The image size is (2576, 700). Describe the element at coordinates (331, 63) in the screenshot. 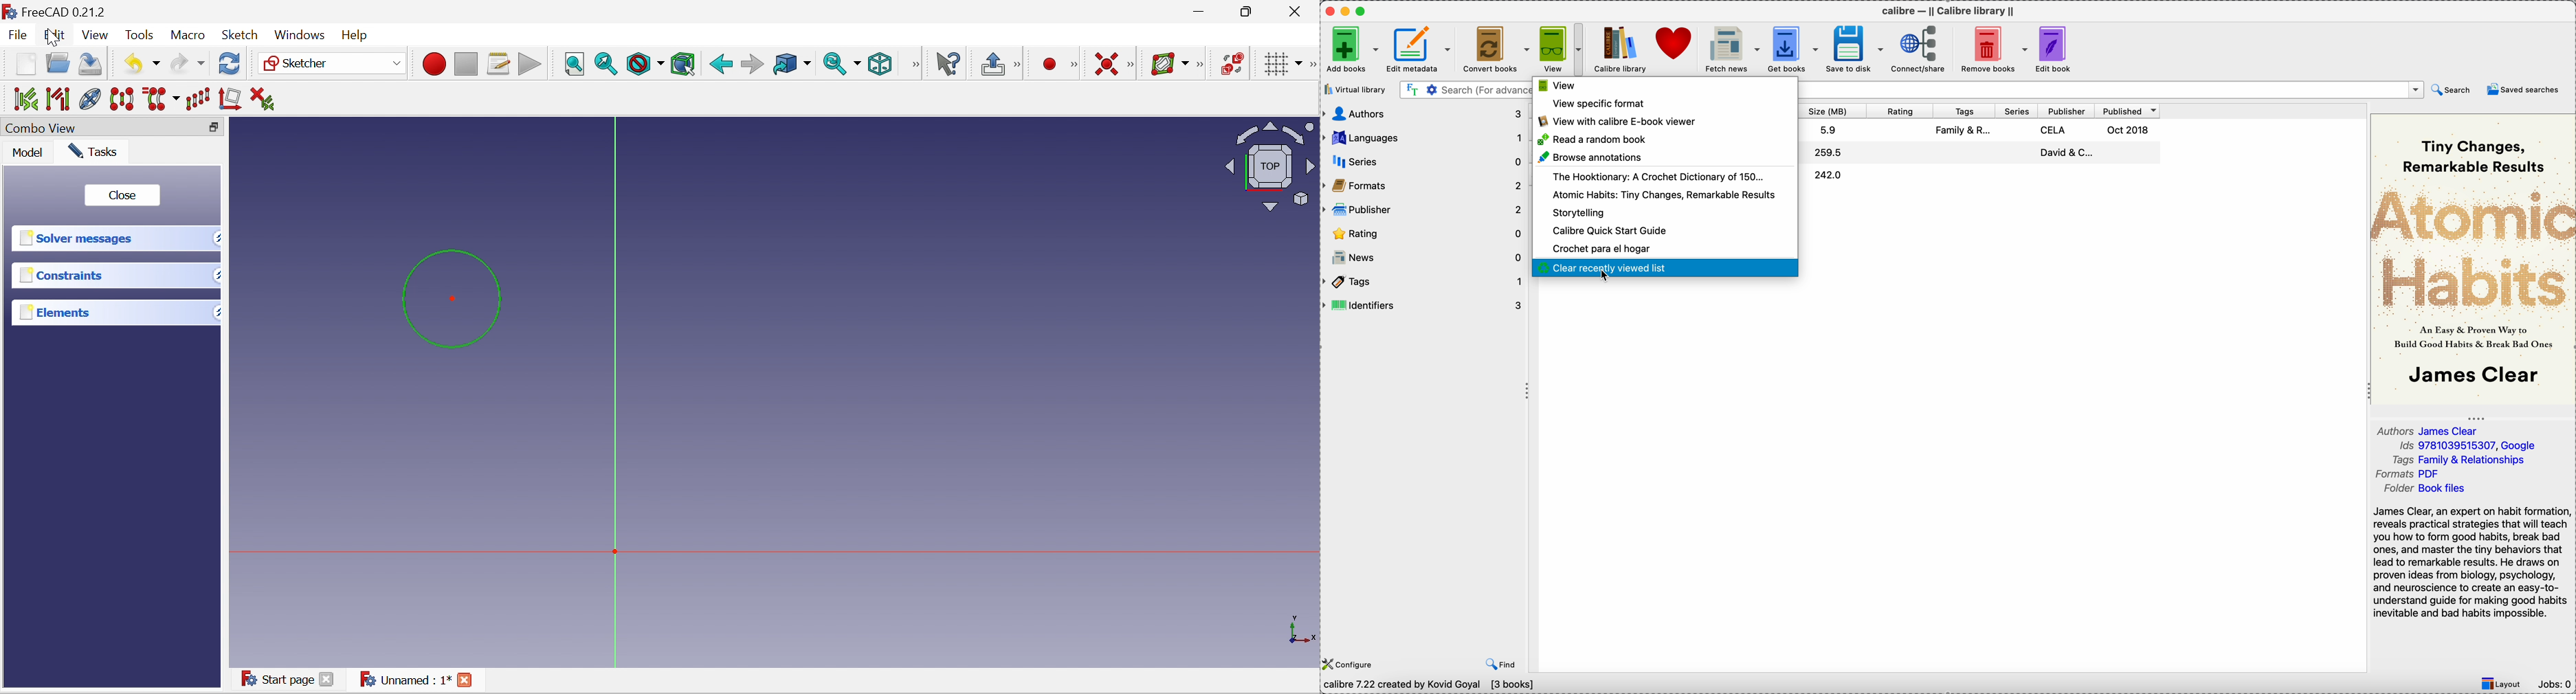

I see `Sketcher` at that location.